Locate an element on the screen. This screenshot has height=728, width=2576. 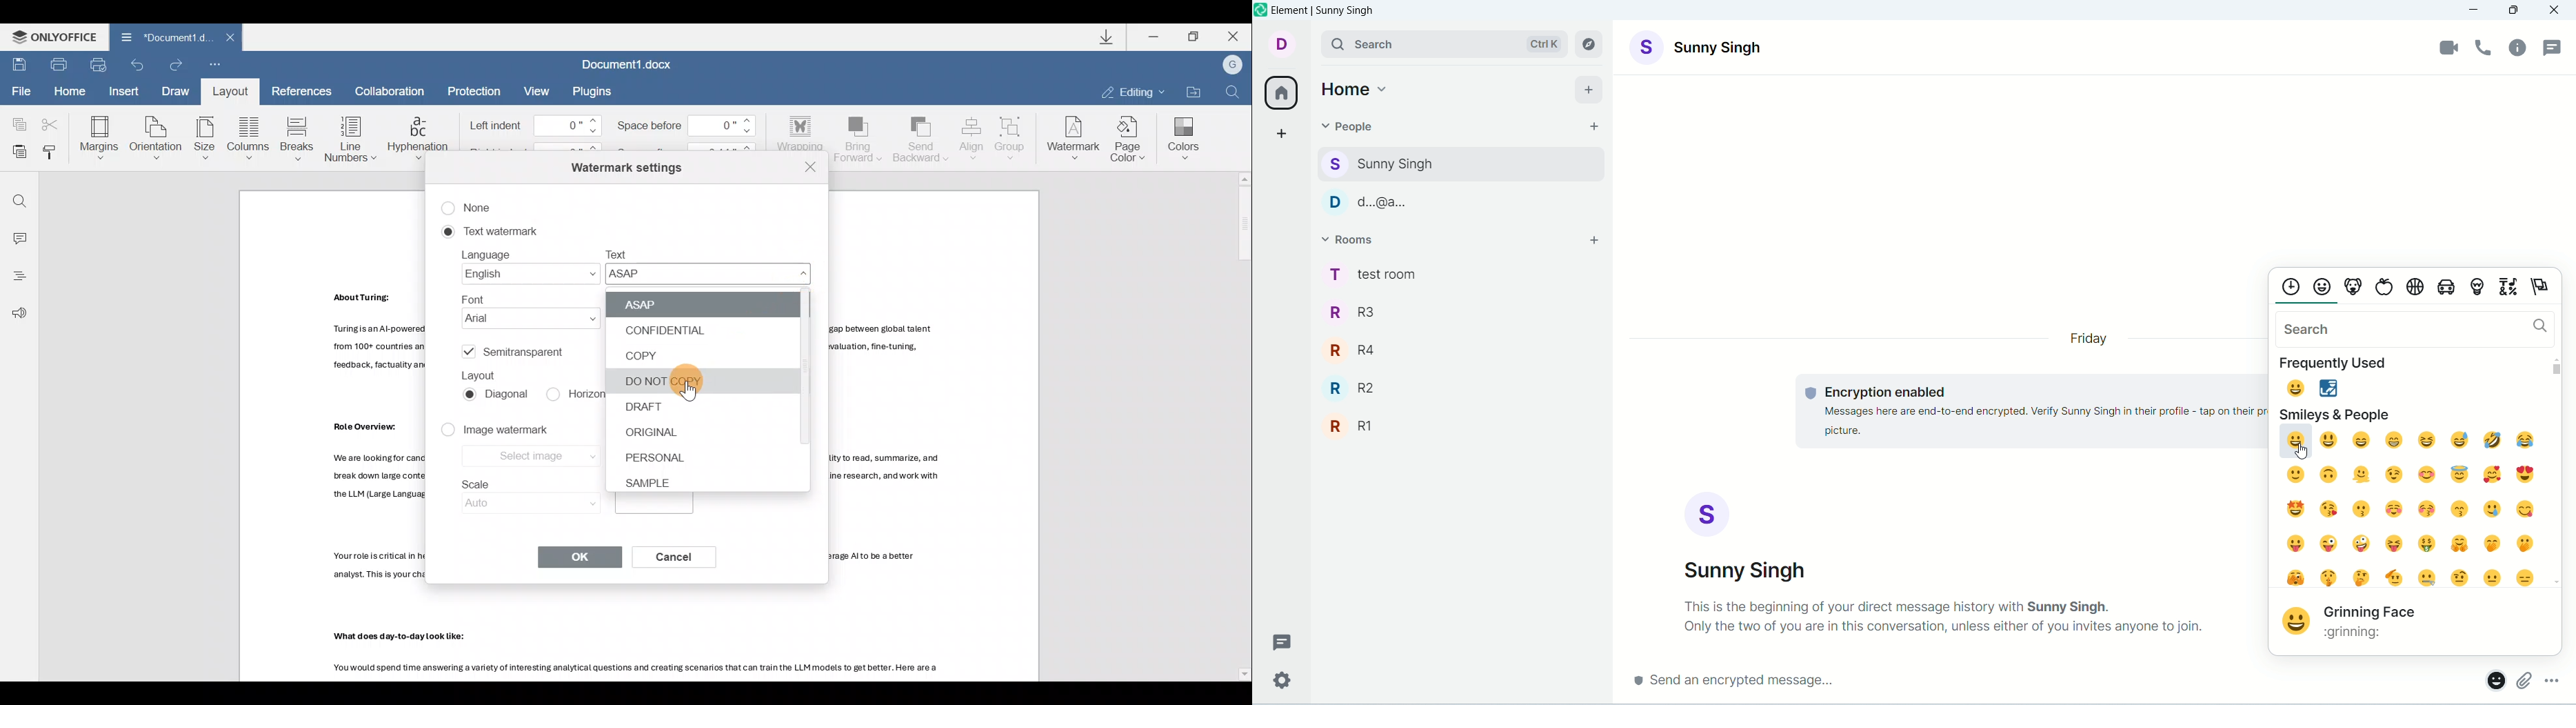
home is located at coordinates (1356, 88).